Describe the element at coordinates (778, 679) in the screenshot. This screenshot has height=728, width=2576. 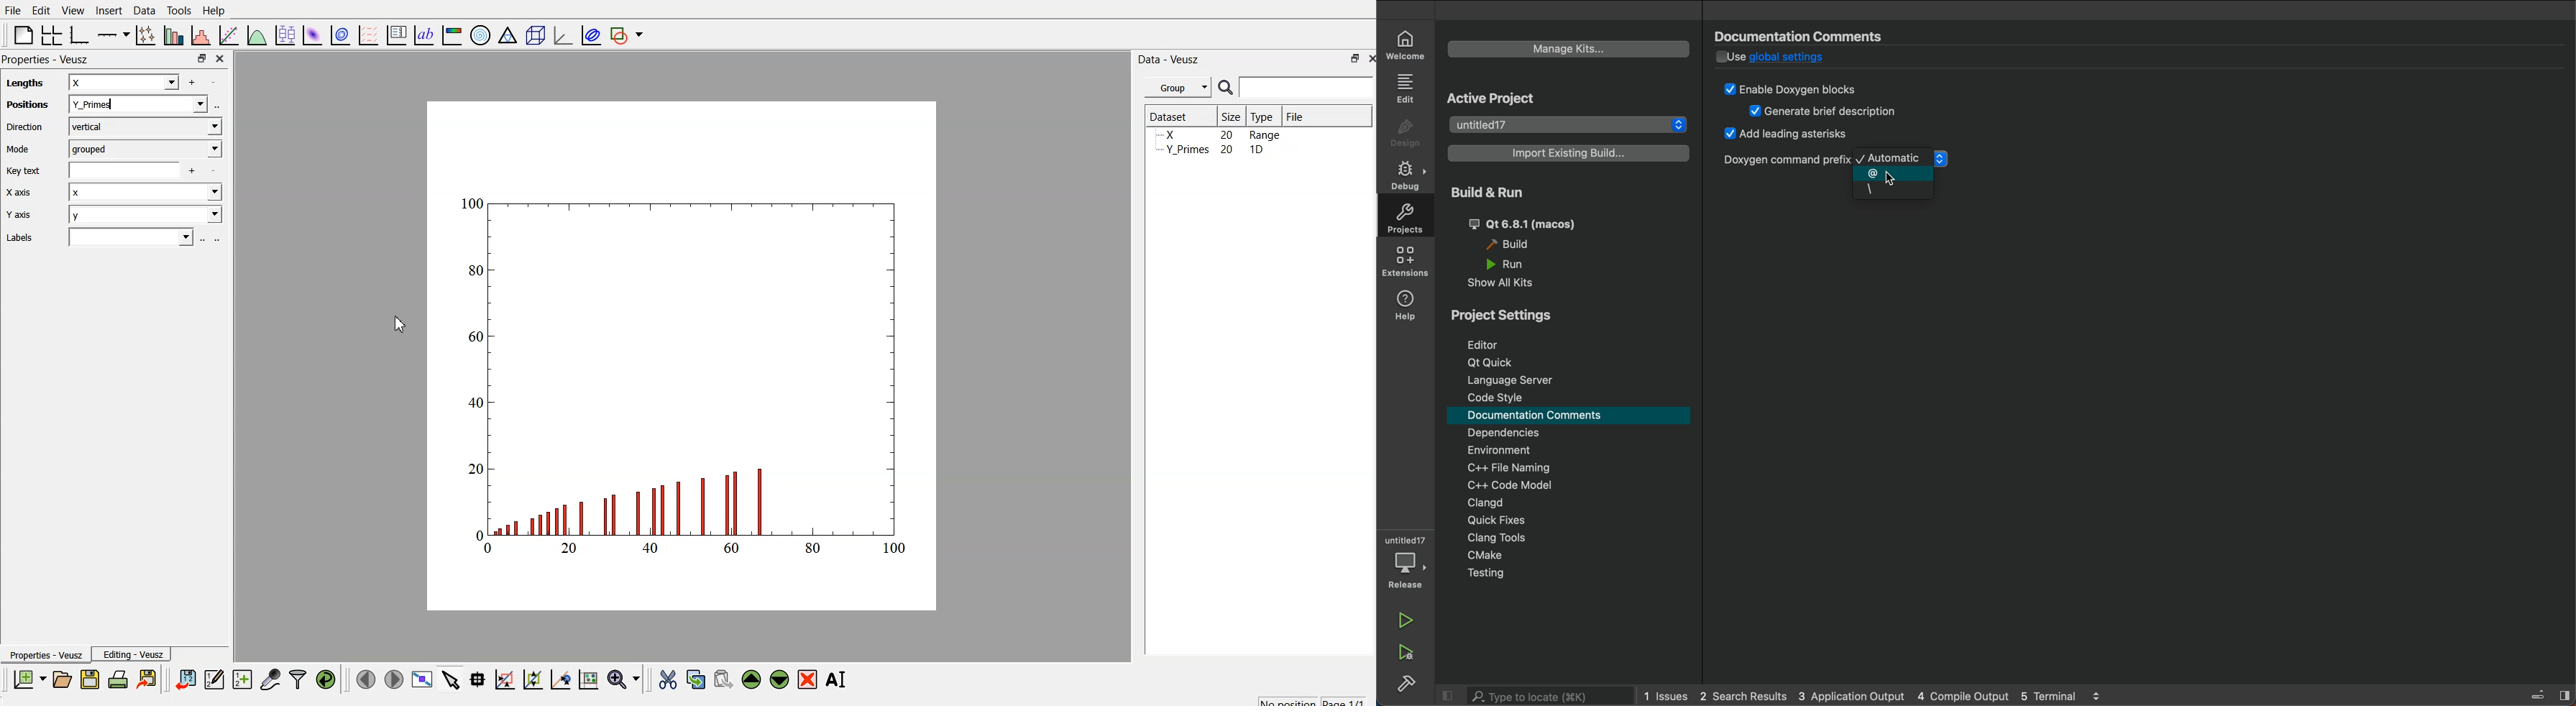
I see `move down the widget ` at that location.